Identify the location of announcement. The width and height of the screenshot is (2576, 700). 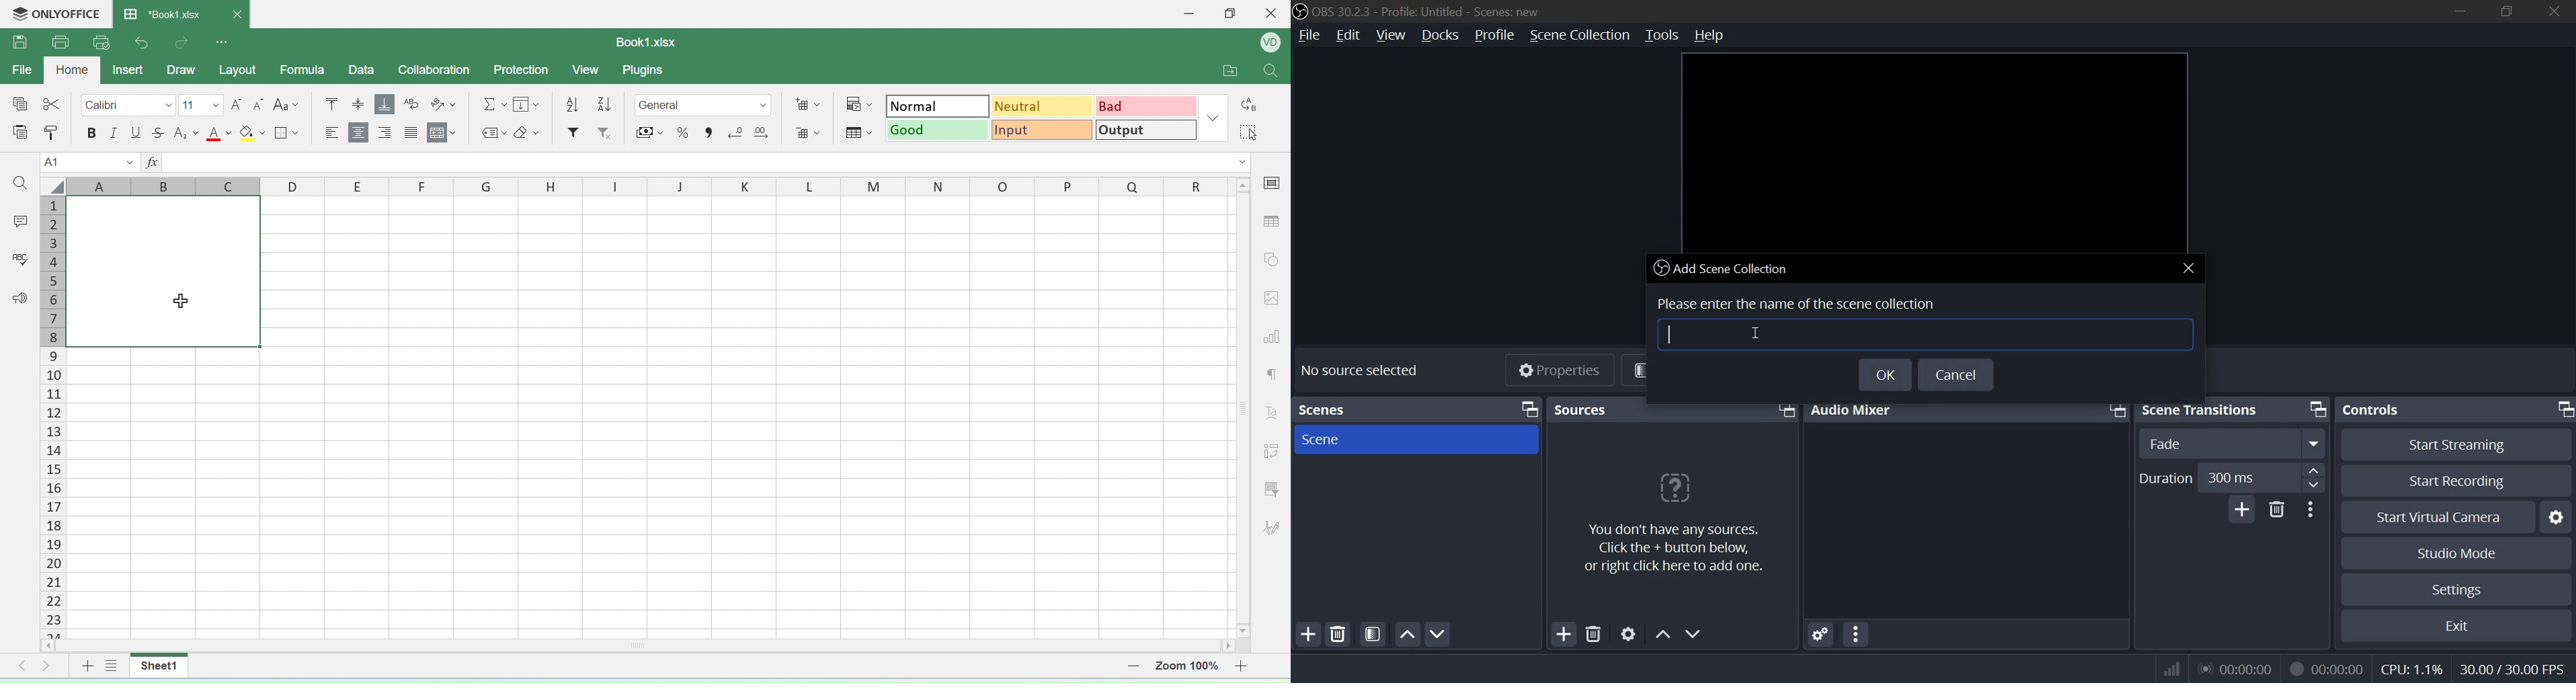
(19, 298).